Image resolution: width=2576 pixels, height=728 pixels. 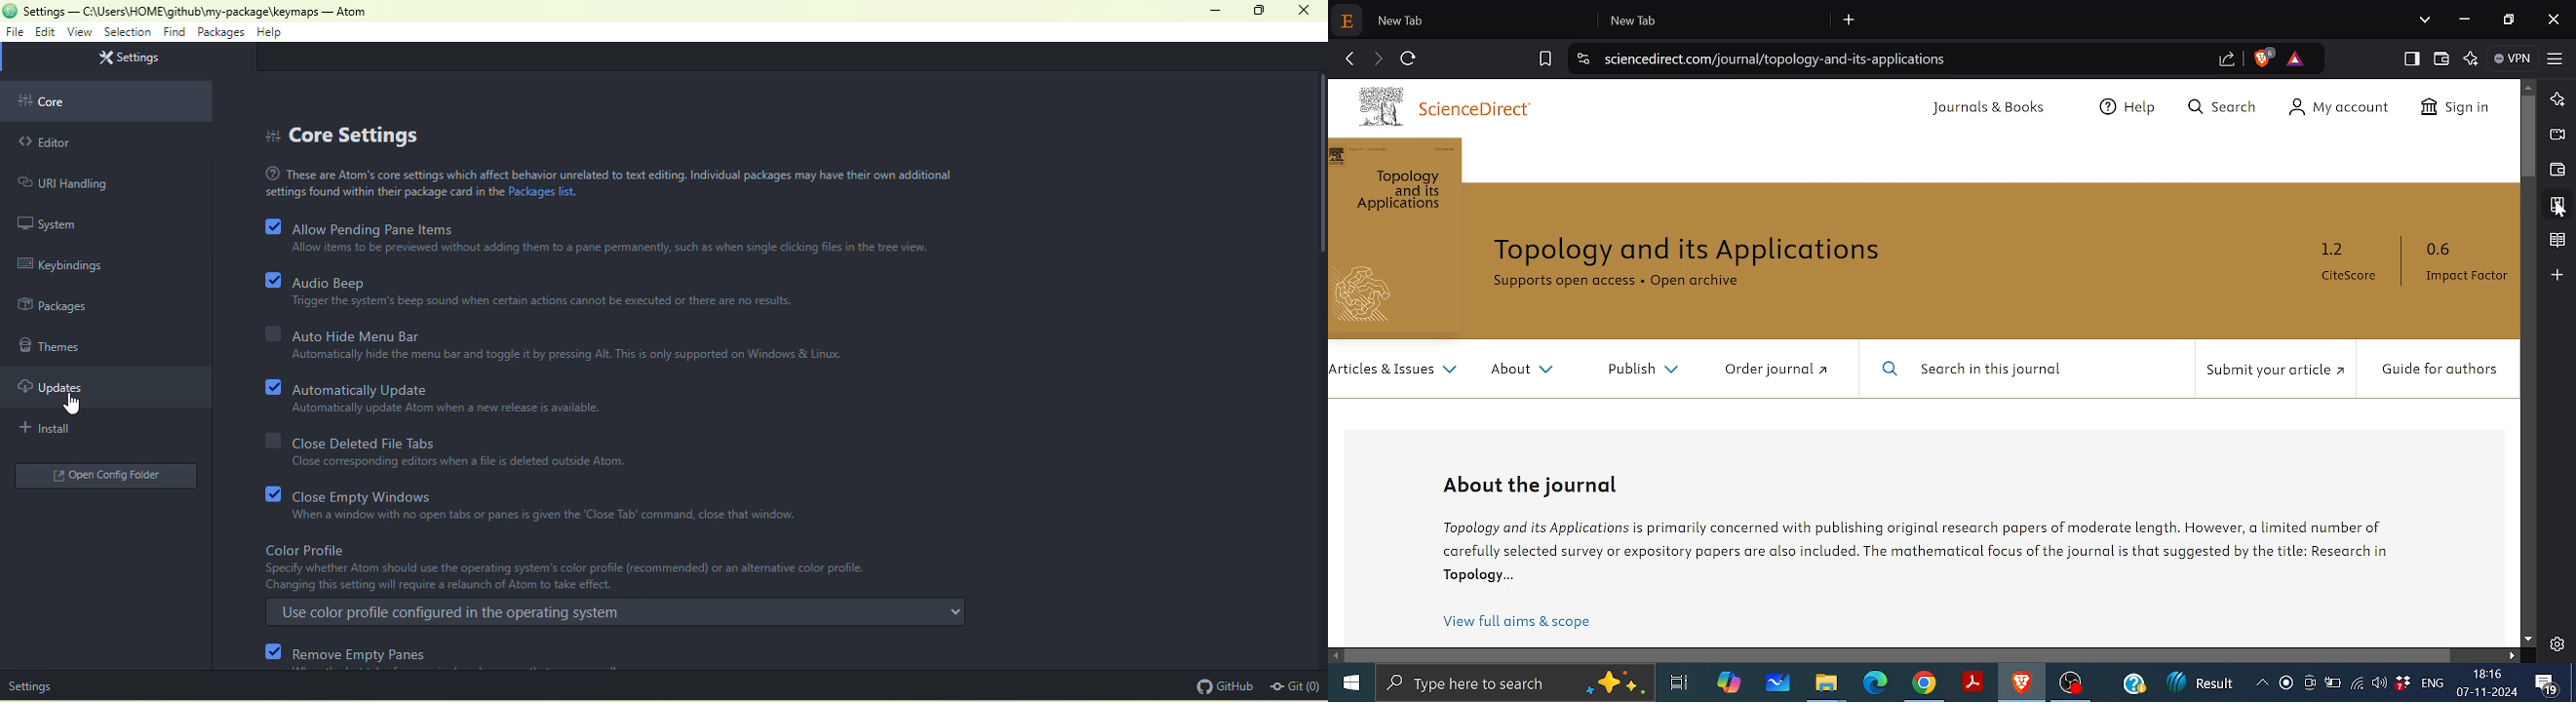 What do you see at coordinates (1984, 371) in the screenshot?
I see `Search in this journal` at bounding box center [1984, 371].